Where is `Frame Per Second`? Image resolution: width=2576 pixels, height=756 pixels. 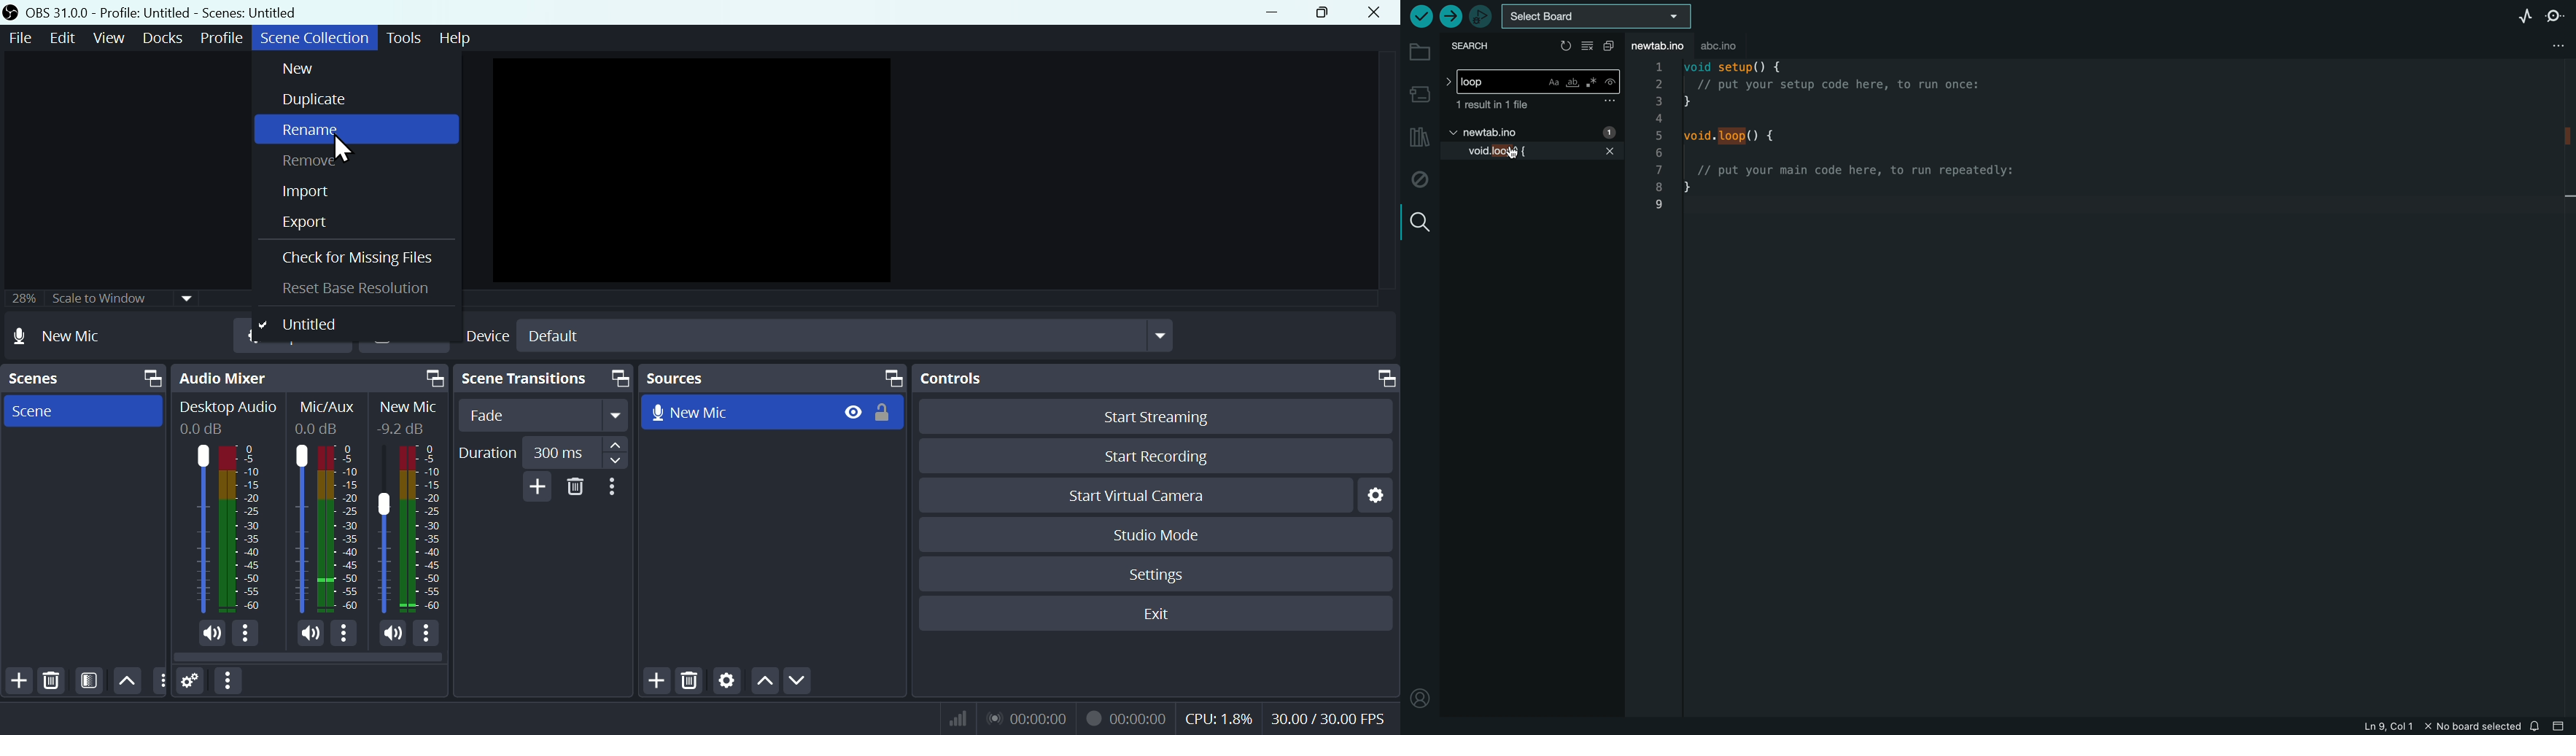
Frame Per Second is located at coordinates (1329, 719).